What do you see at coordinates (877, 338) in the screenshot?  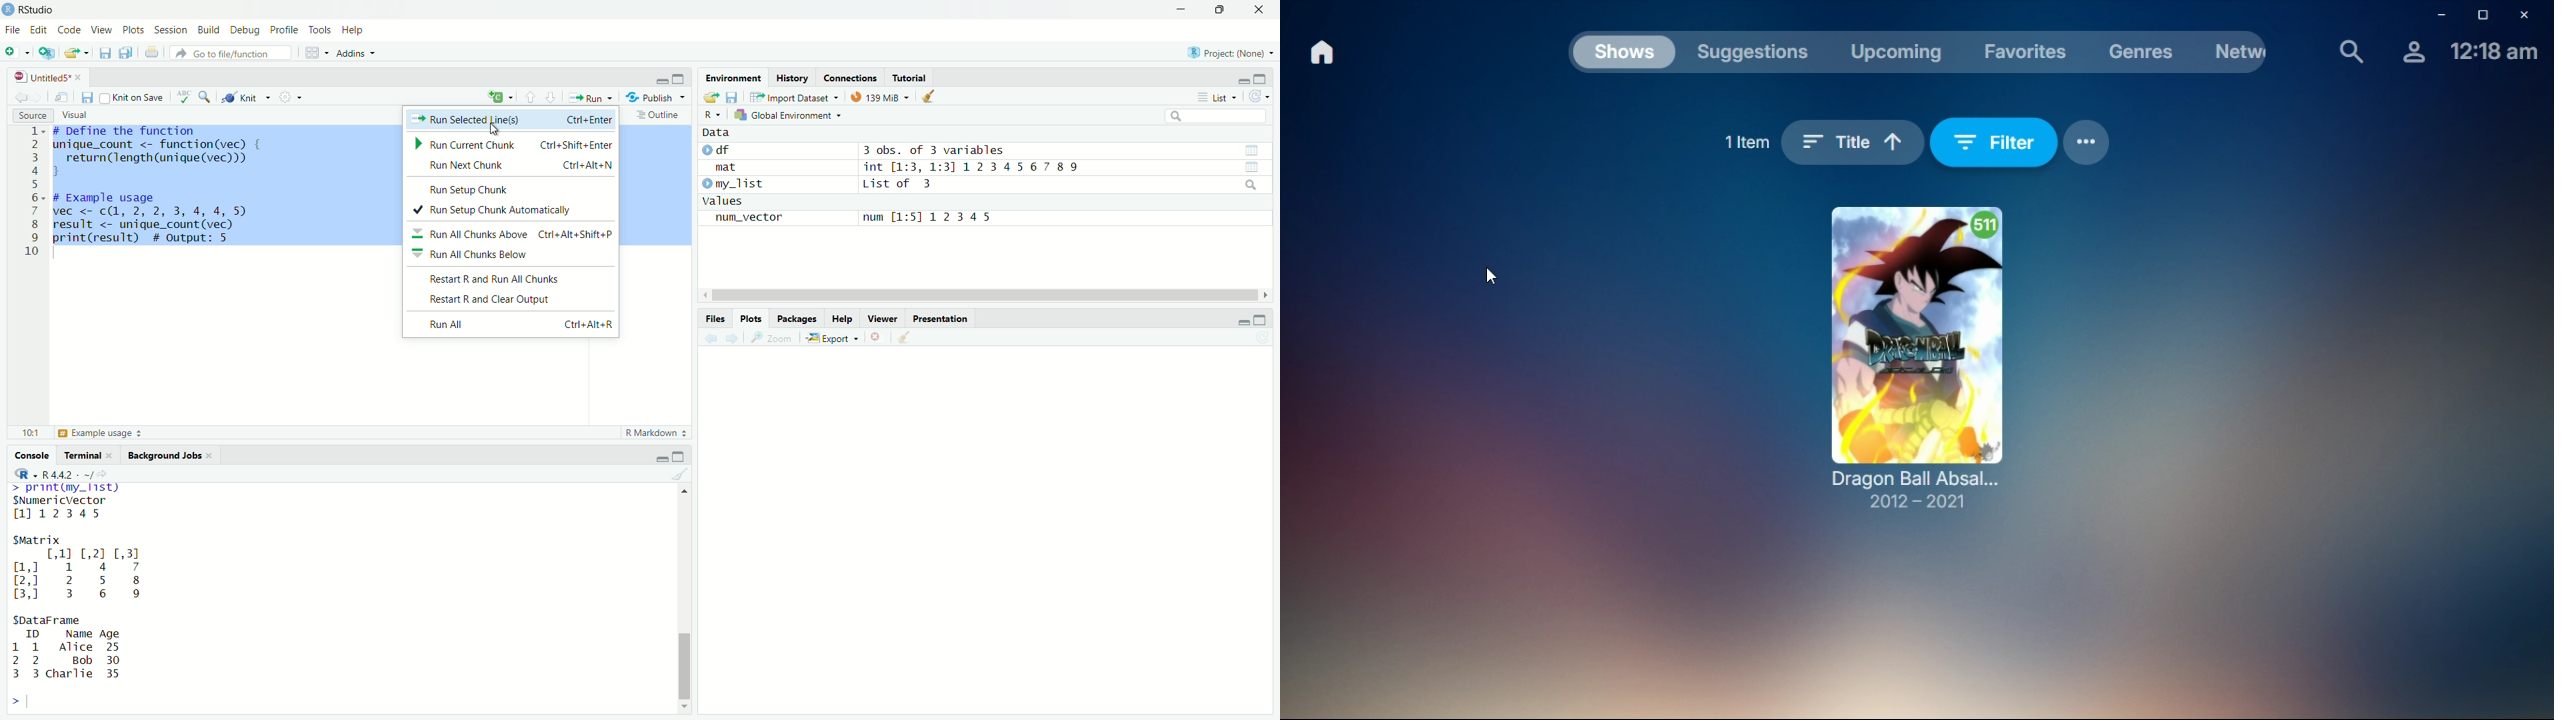 I see `clear current plot` at bounding box center [877, 338].